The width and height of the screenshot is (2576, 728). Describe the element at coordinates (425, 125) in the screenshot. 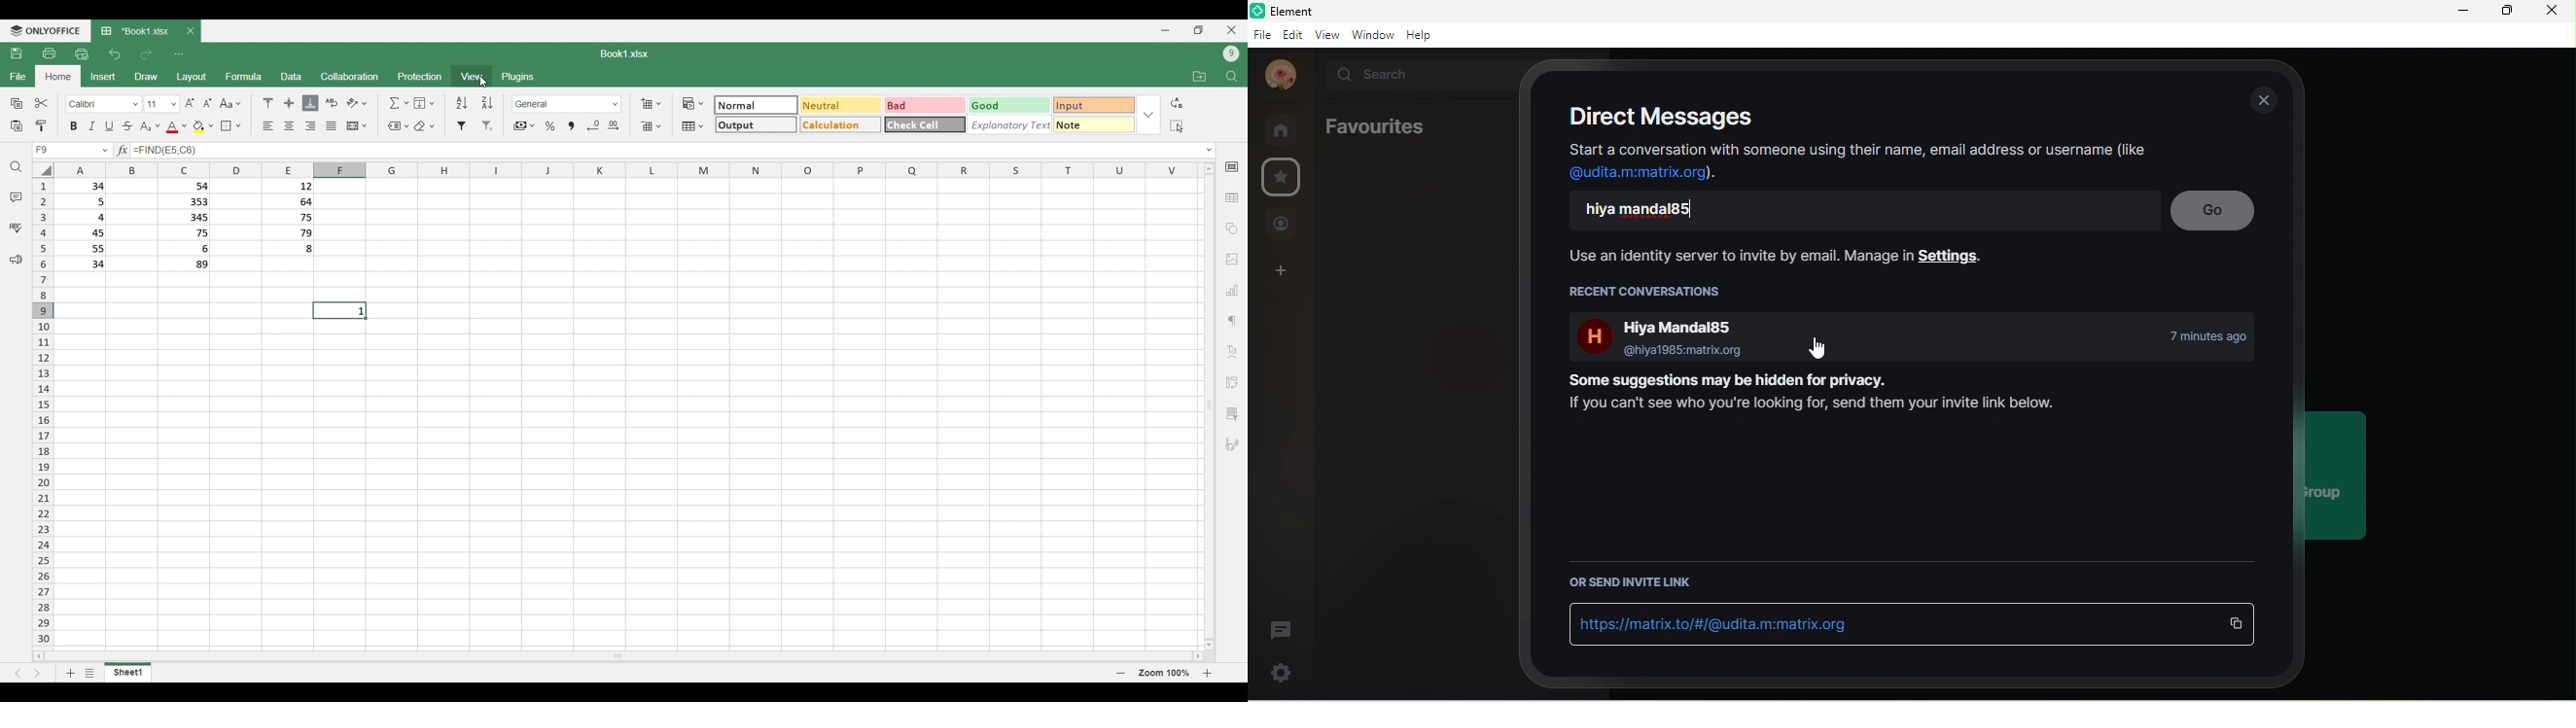

I see `Erase options` at that location.